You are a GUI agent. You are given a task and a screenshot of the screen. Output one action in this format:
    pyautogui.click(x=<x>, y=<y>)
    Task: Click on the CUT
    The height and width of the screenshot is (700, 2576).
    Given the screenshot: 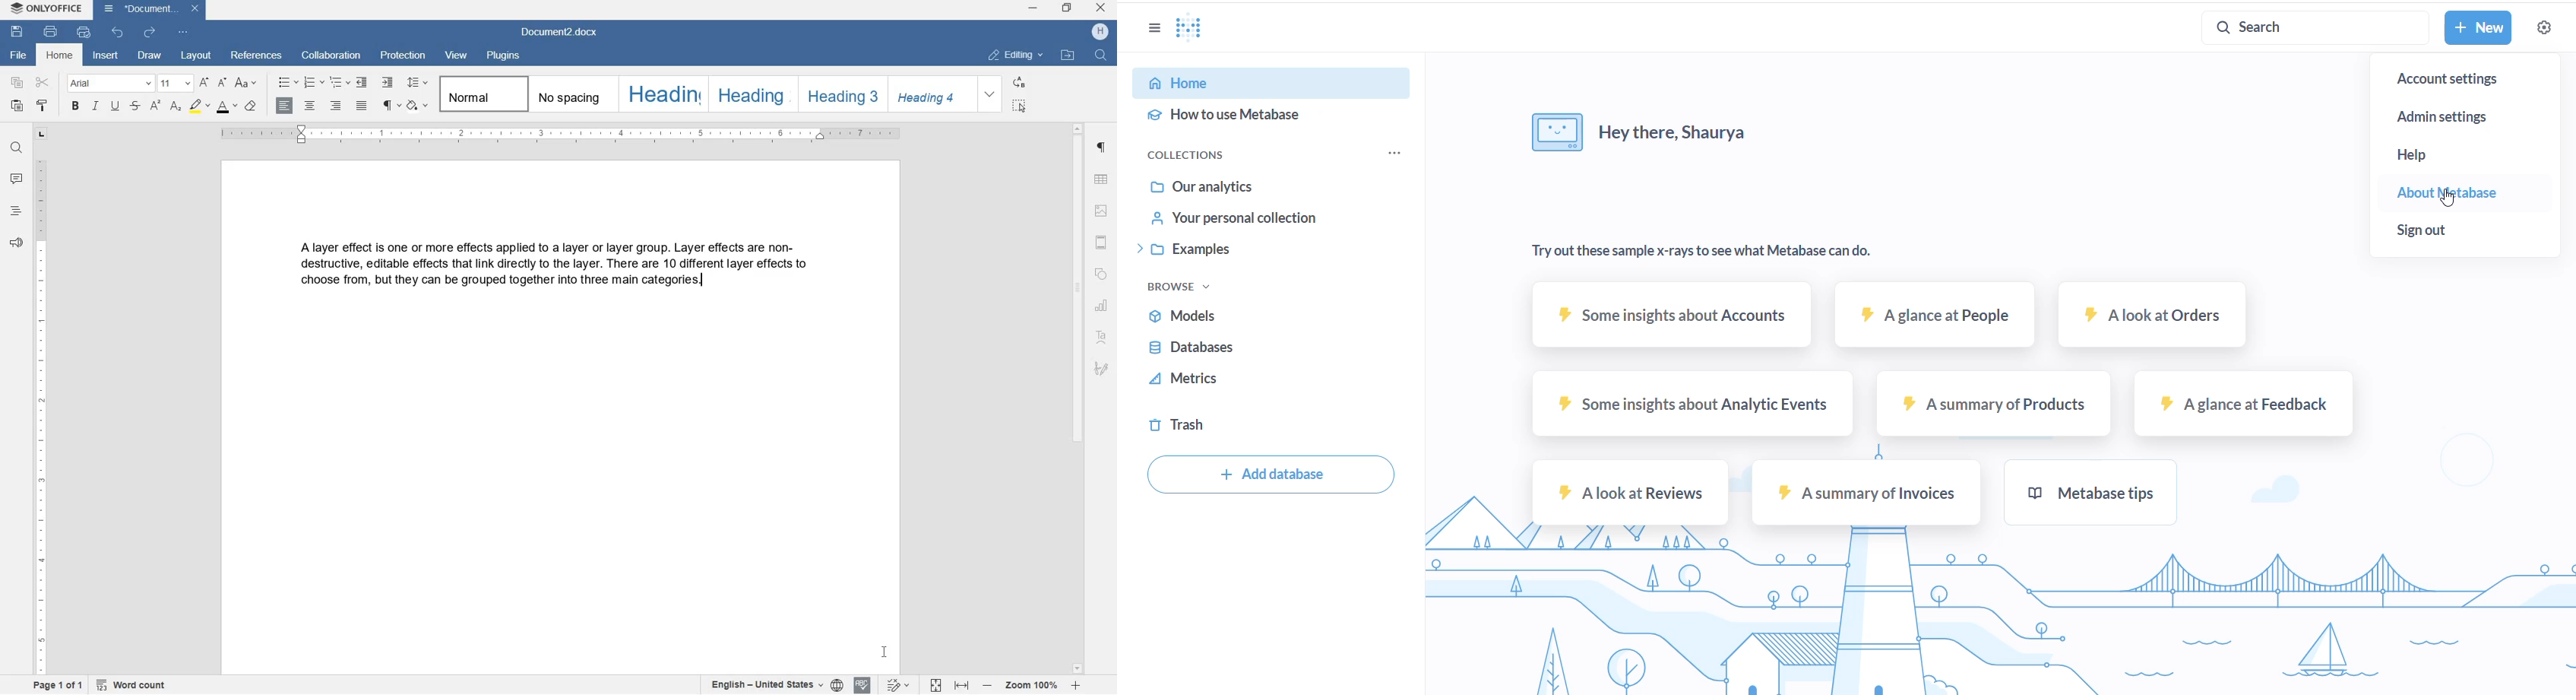 What is the action you would take?
    pyautogui.click(x=43, y=83)
    